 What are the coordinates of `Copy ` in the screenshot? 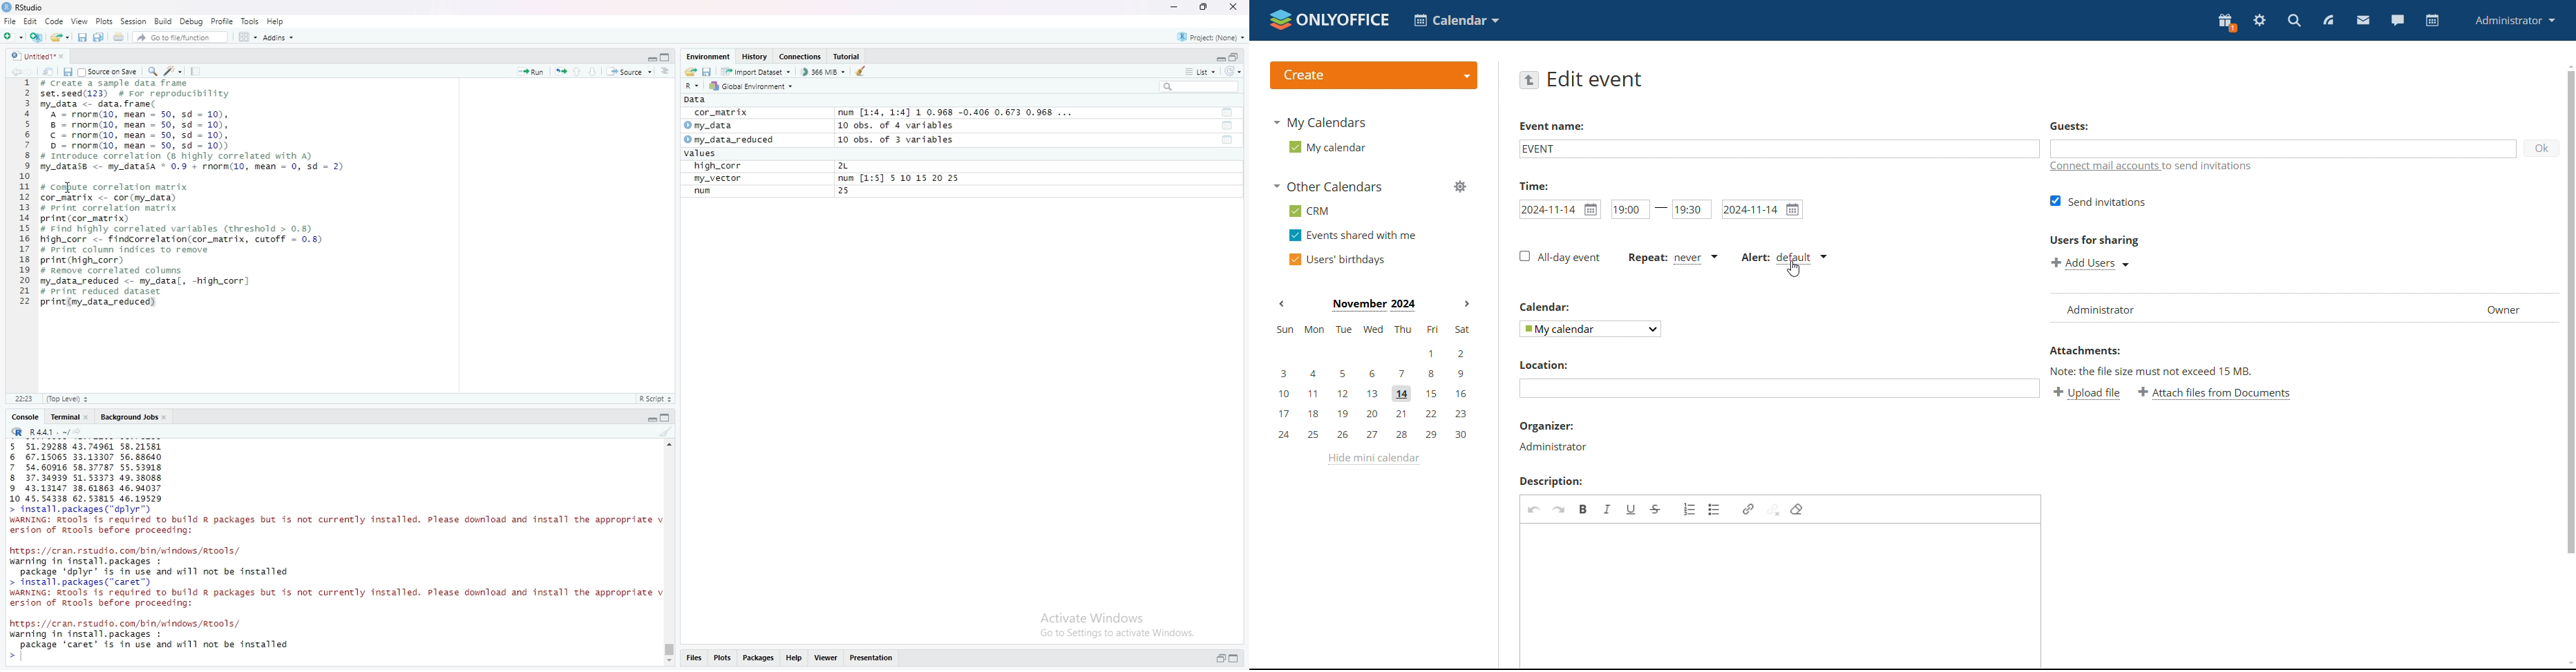 It's located at (99, 37).